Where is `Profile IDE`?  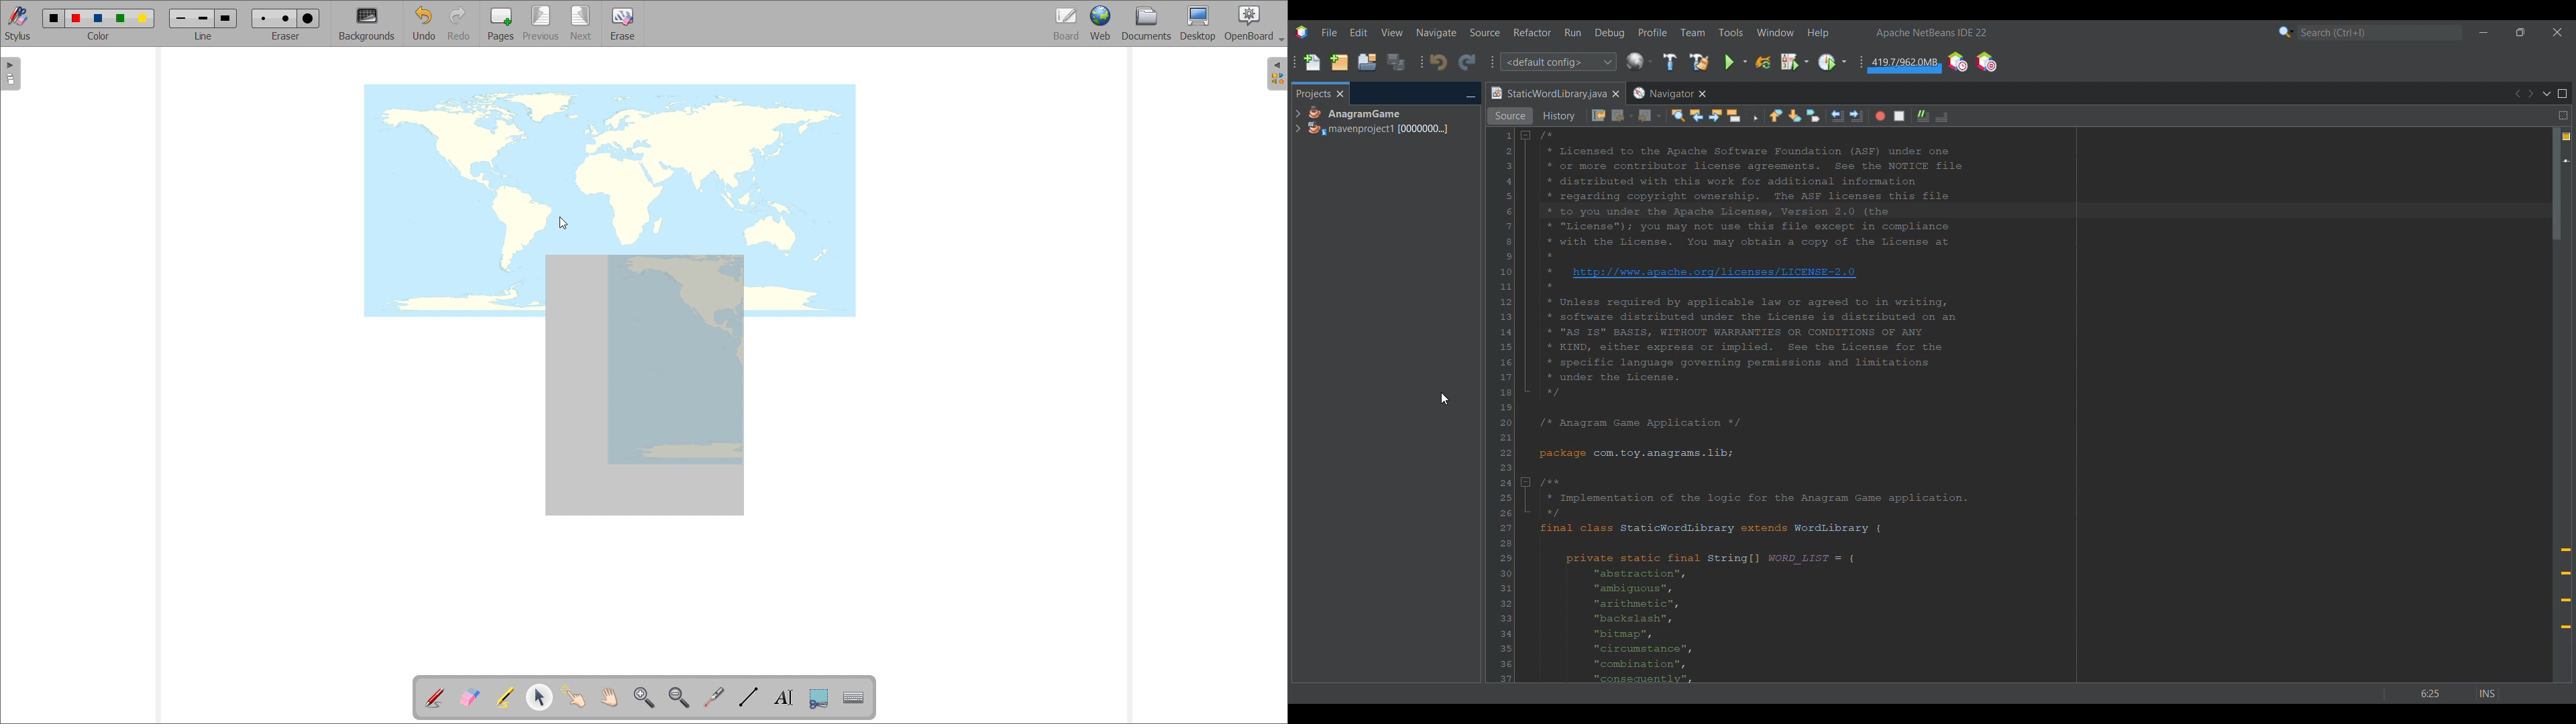
Profile IDE is located at coordinates (1957, 62).